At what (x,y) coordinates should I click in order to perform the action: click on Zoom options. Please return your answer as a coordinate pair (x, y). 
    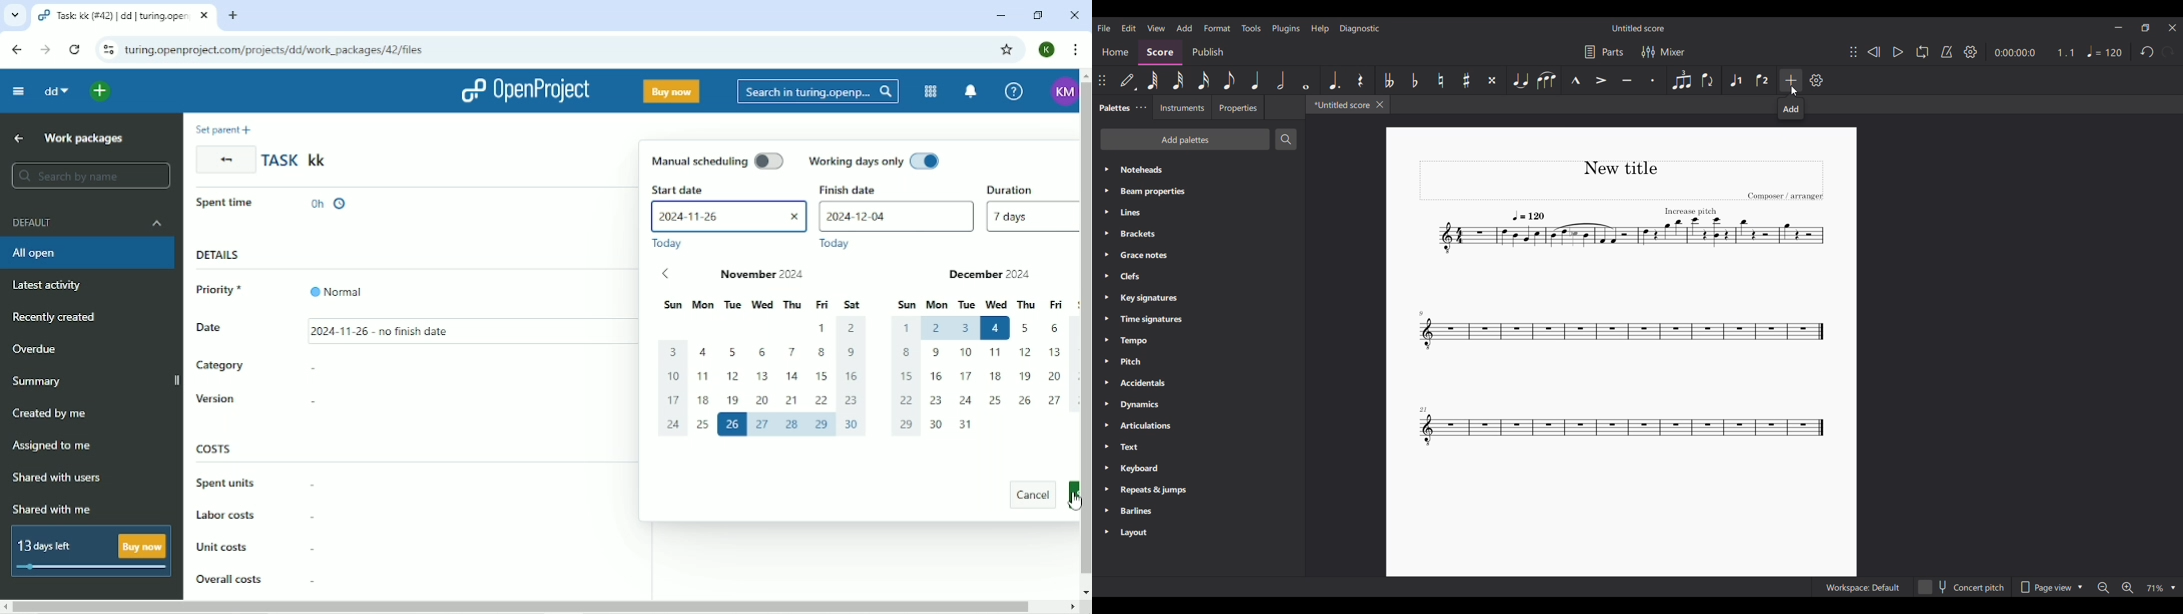
    Looking at the image, I should click on (2161, 587).